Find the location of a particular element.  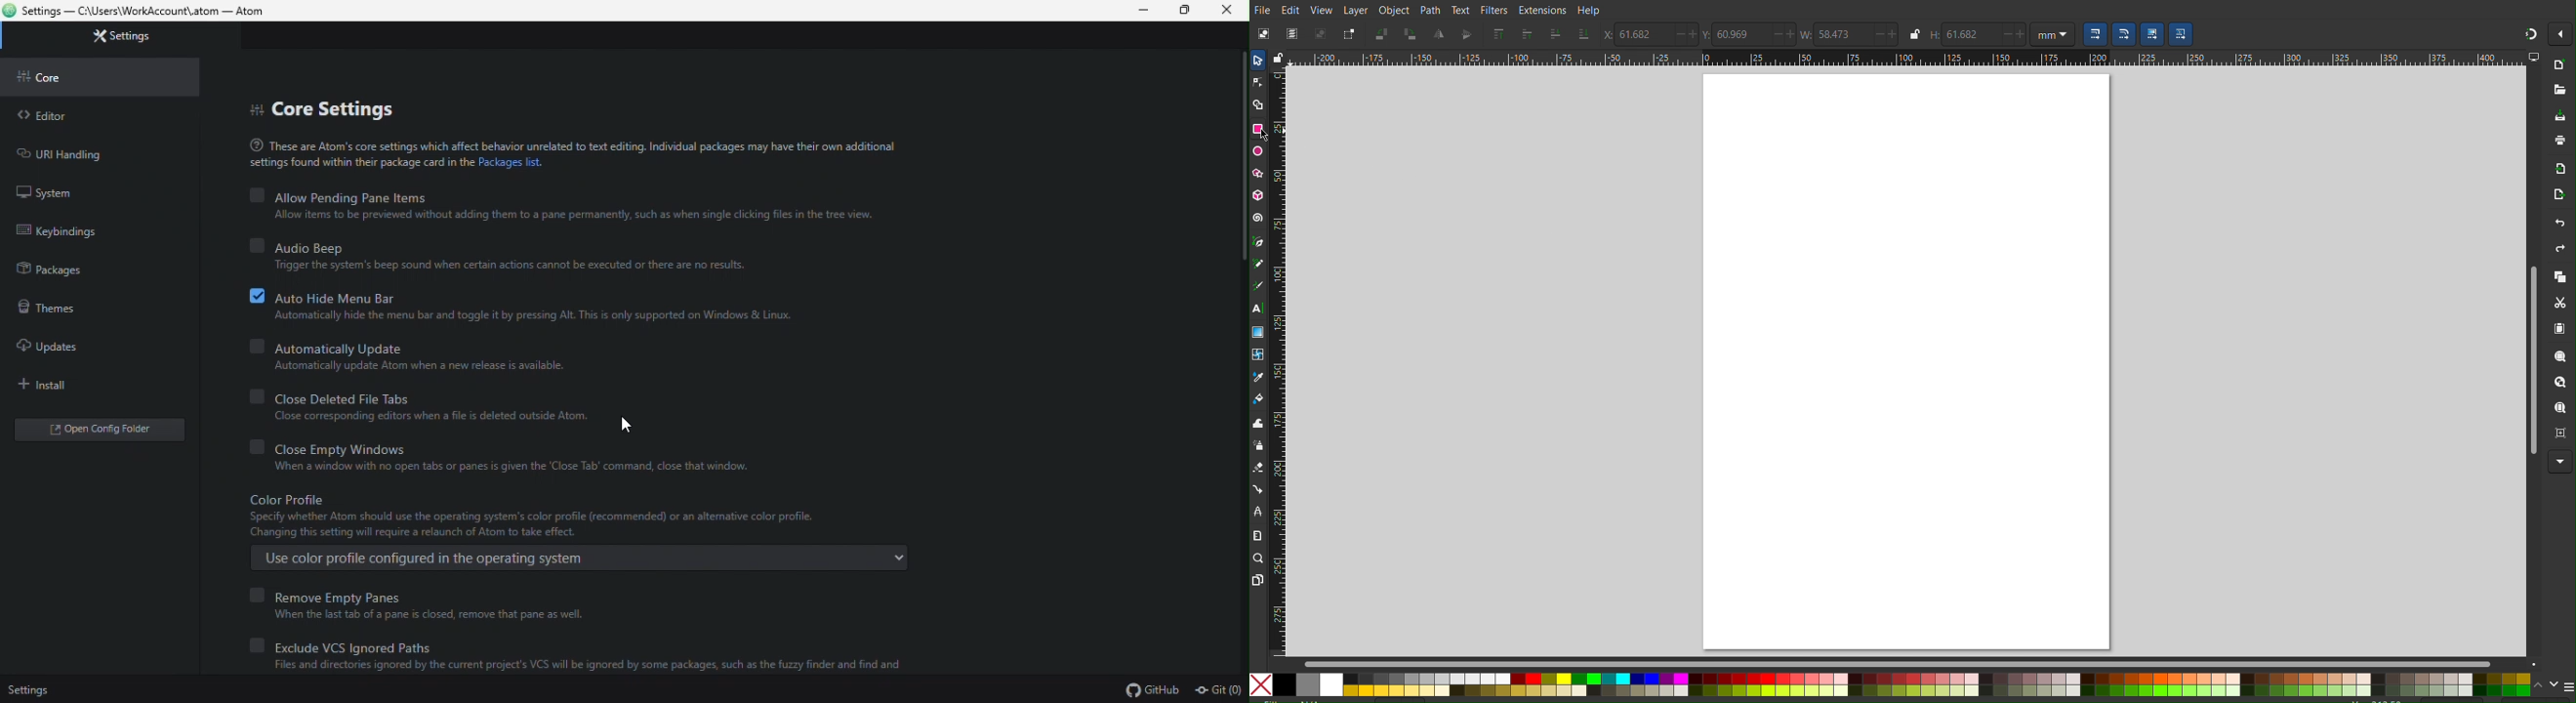

Mirror Vertically is located at coordinates (1438, 36).